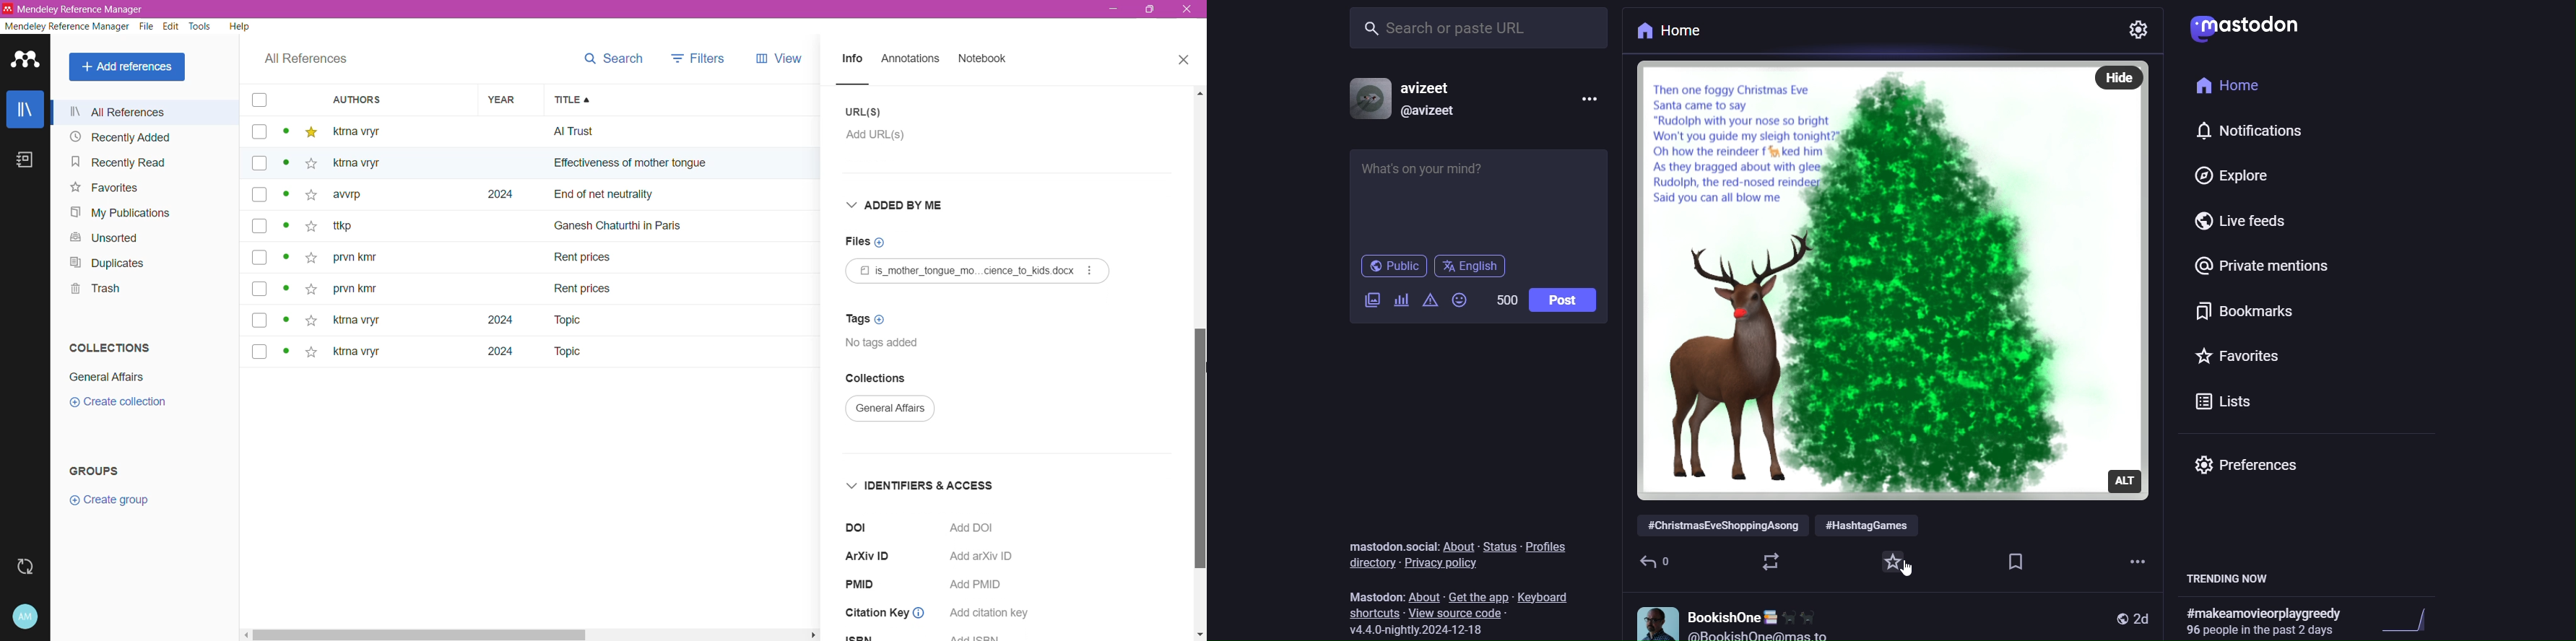 This screenshot has width=2576, height=644. I want to click on Duplicates, so click(108, 263).